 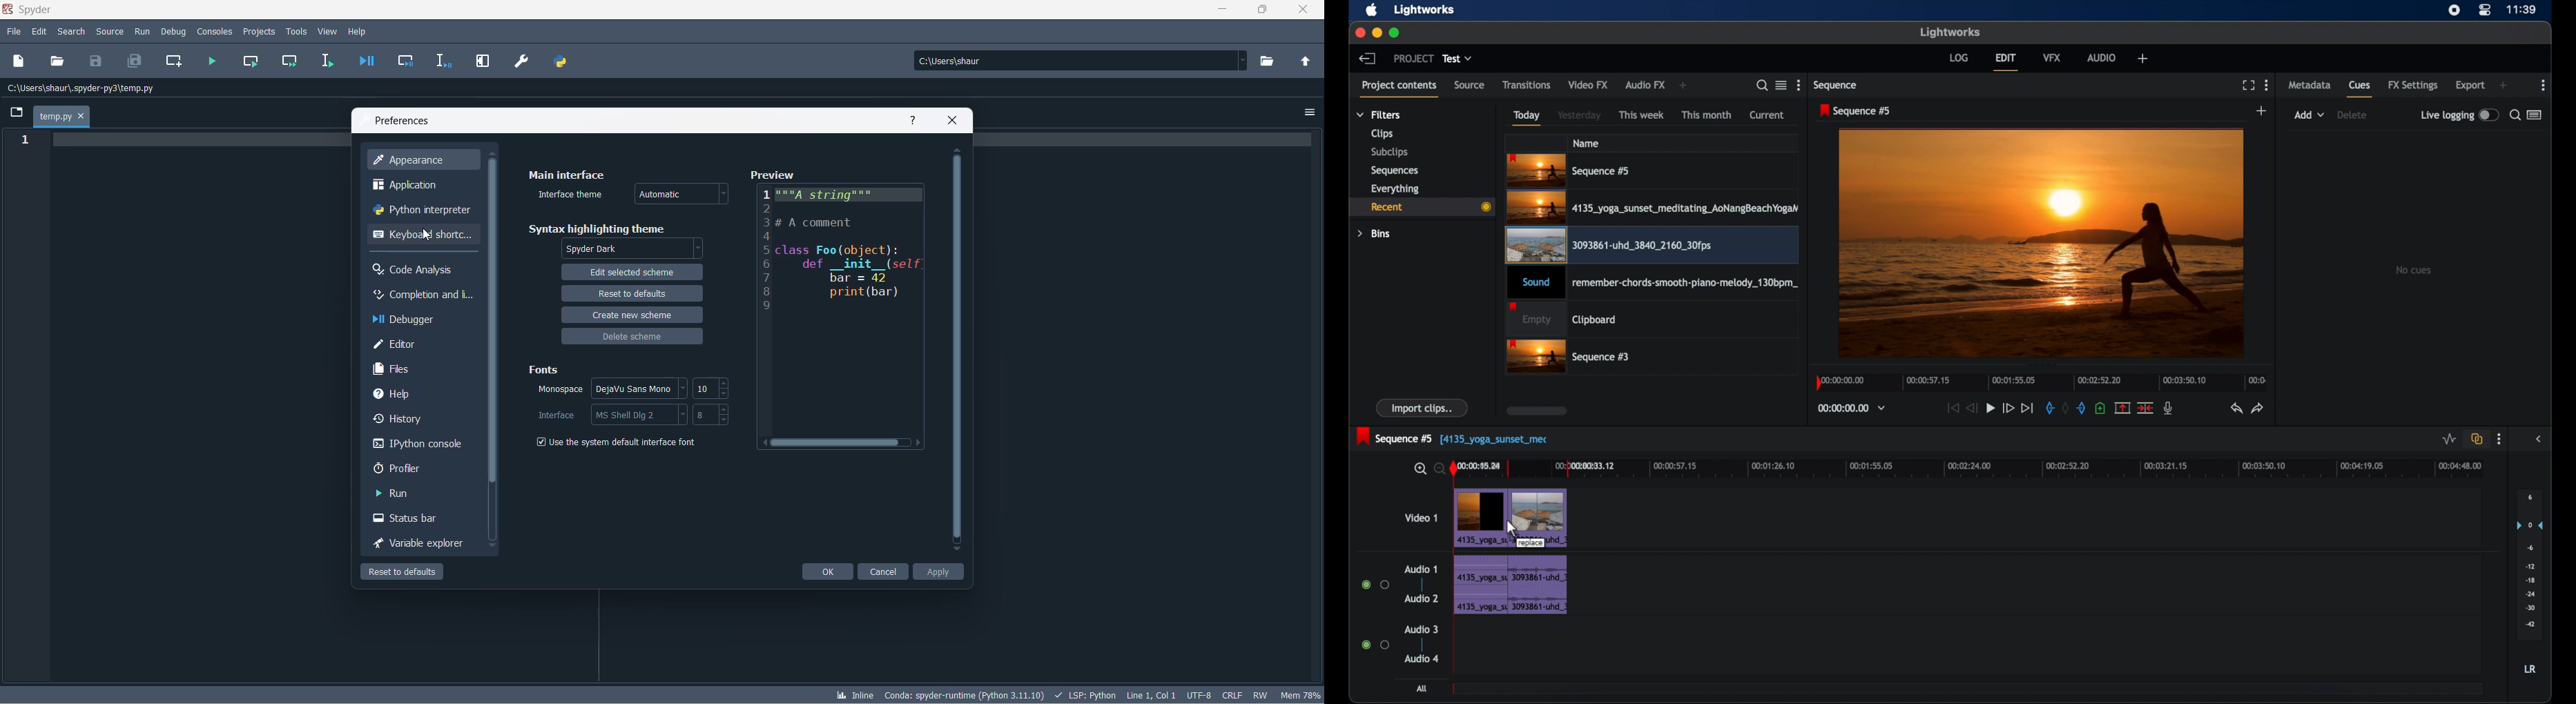 I want to click on cancel, so click(x=883, y=573).